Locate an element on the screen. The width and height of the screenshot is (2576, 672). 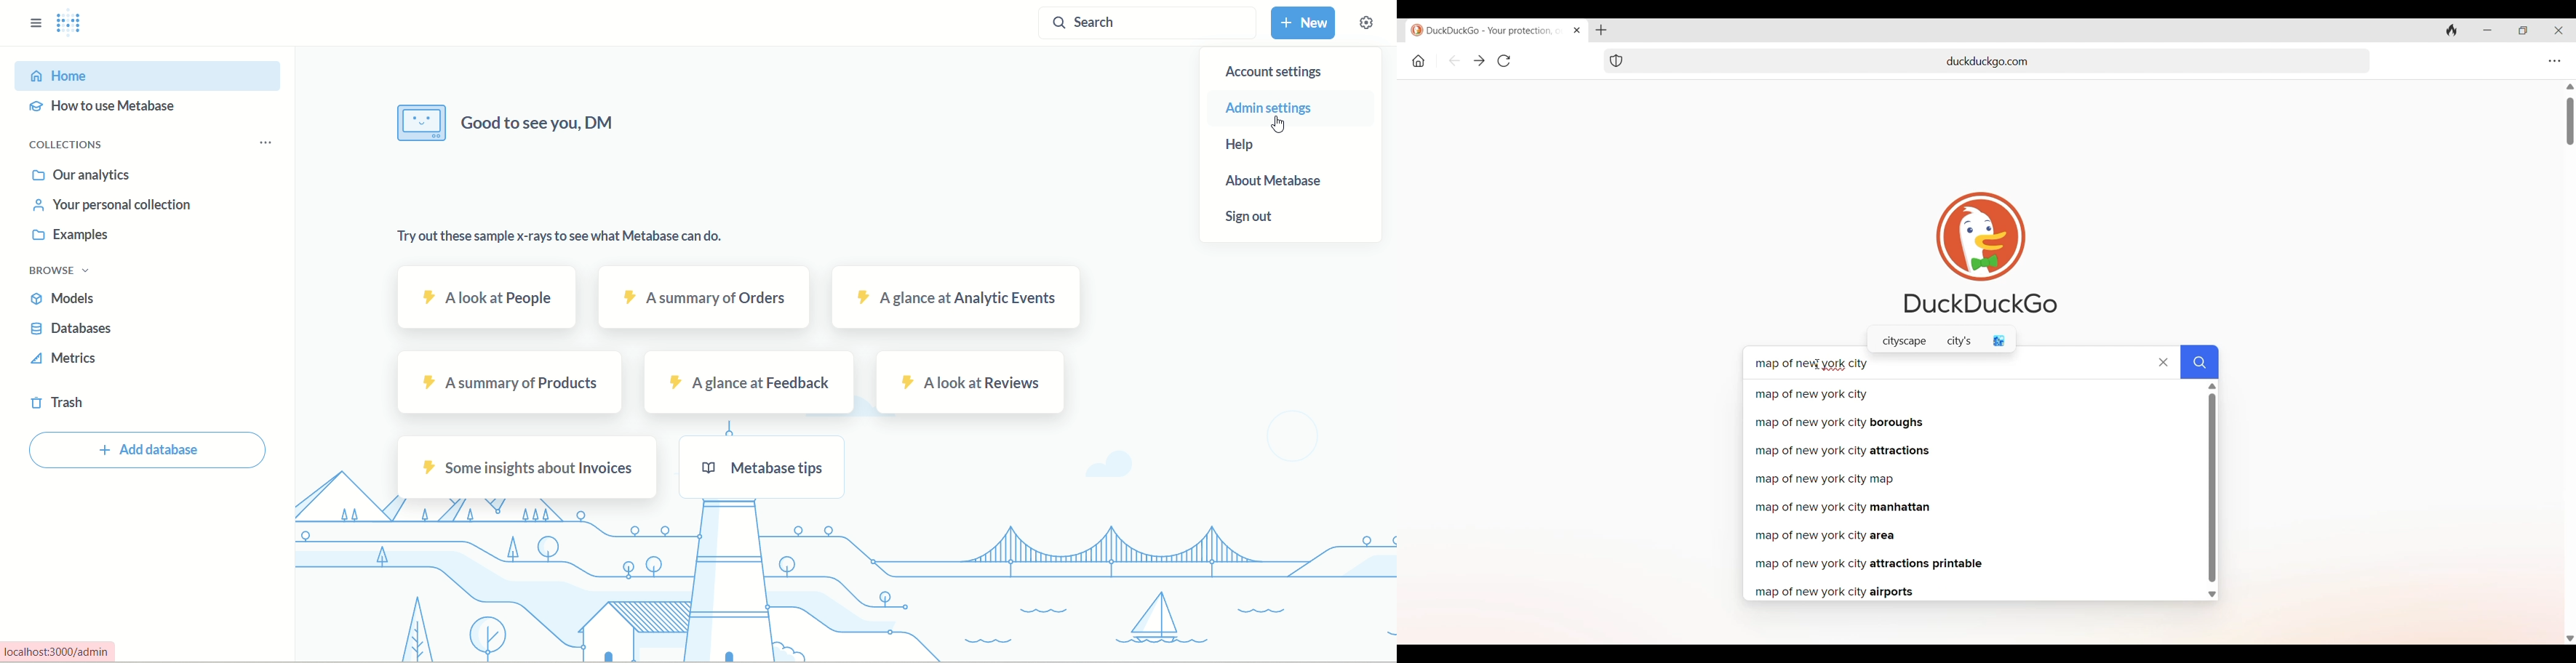
map of new york city area is located at coordinates (1975, 536).